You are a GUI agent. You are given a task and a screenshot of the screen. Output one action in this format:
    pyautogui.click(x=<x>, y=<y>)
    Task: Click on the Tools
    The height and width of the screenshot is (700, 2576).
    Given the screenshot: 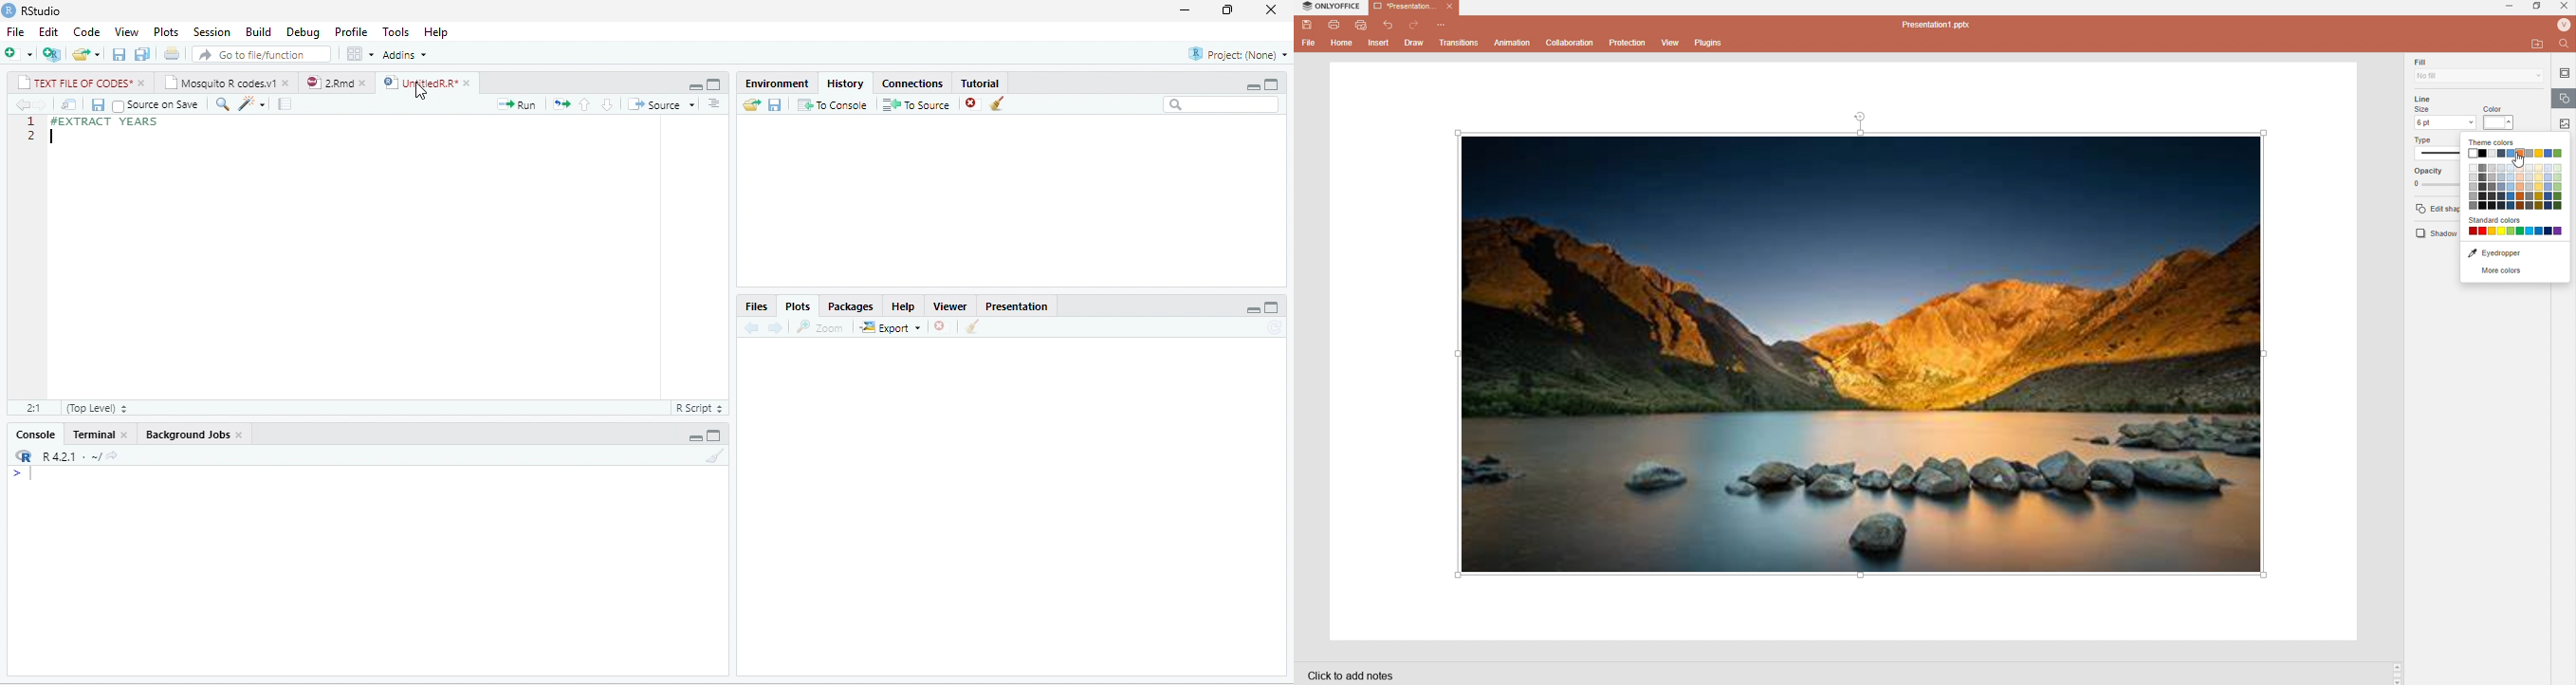 What is the action you would take?
    pyautogui.click(x=397, y=32)
    